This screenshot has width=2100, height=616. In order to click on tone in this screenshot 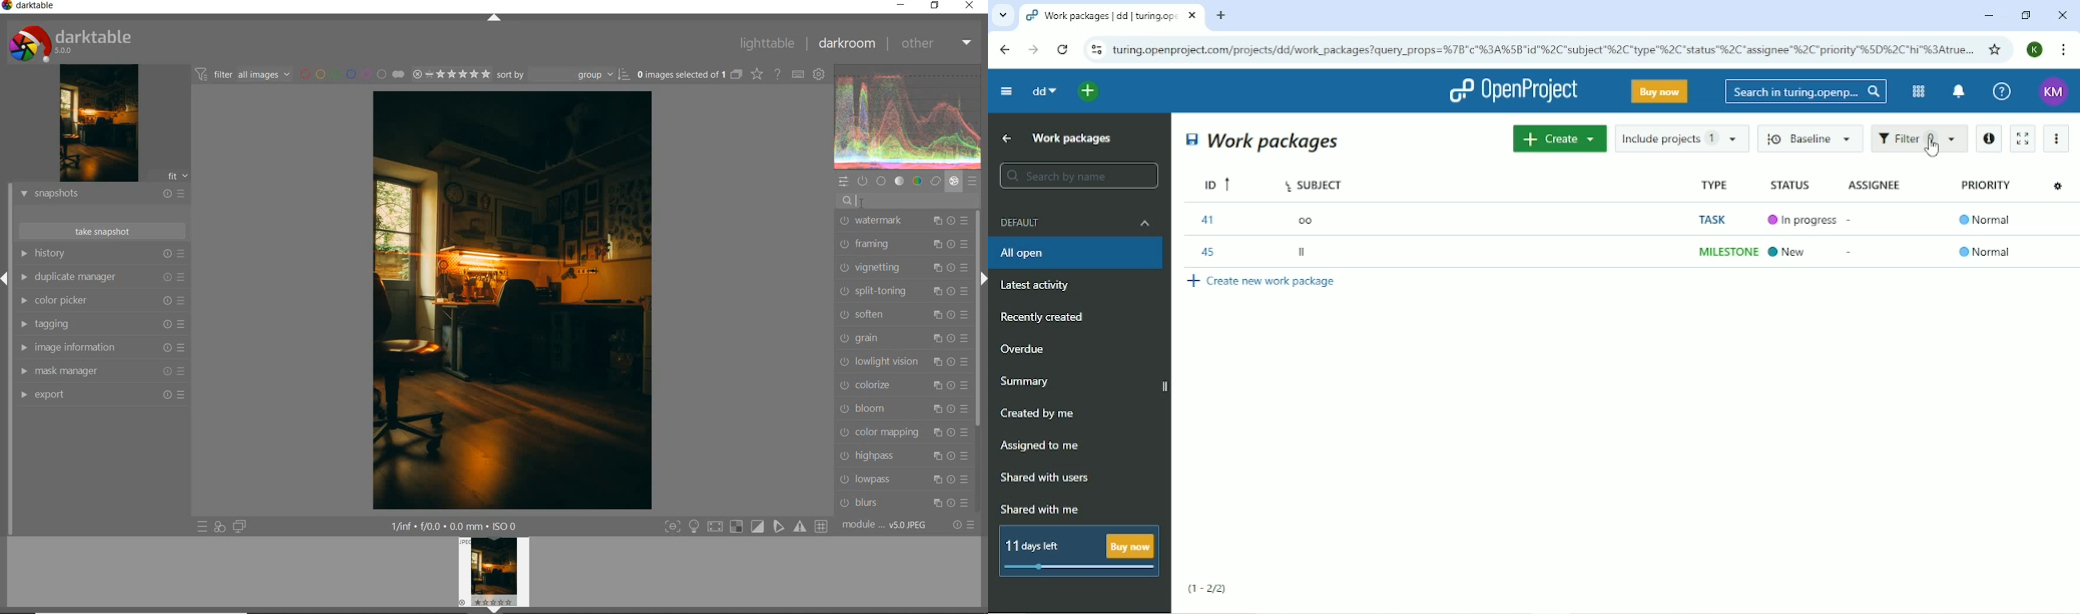, I will do `click(900, 181)`.